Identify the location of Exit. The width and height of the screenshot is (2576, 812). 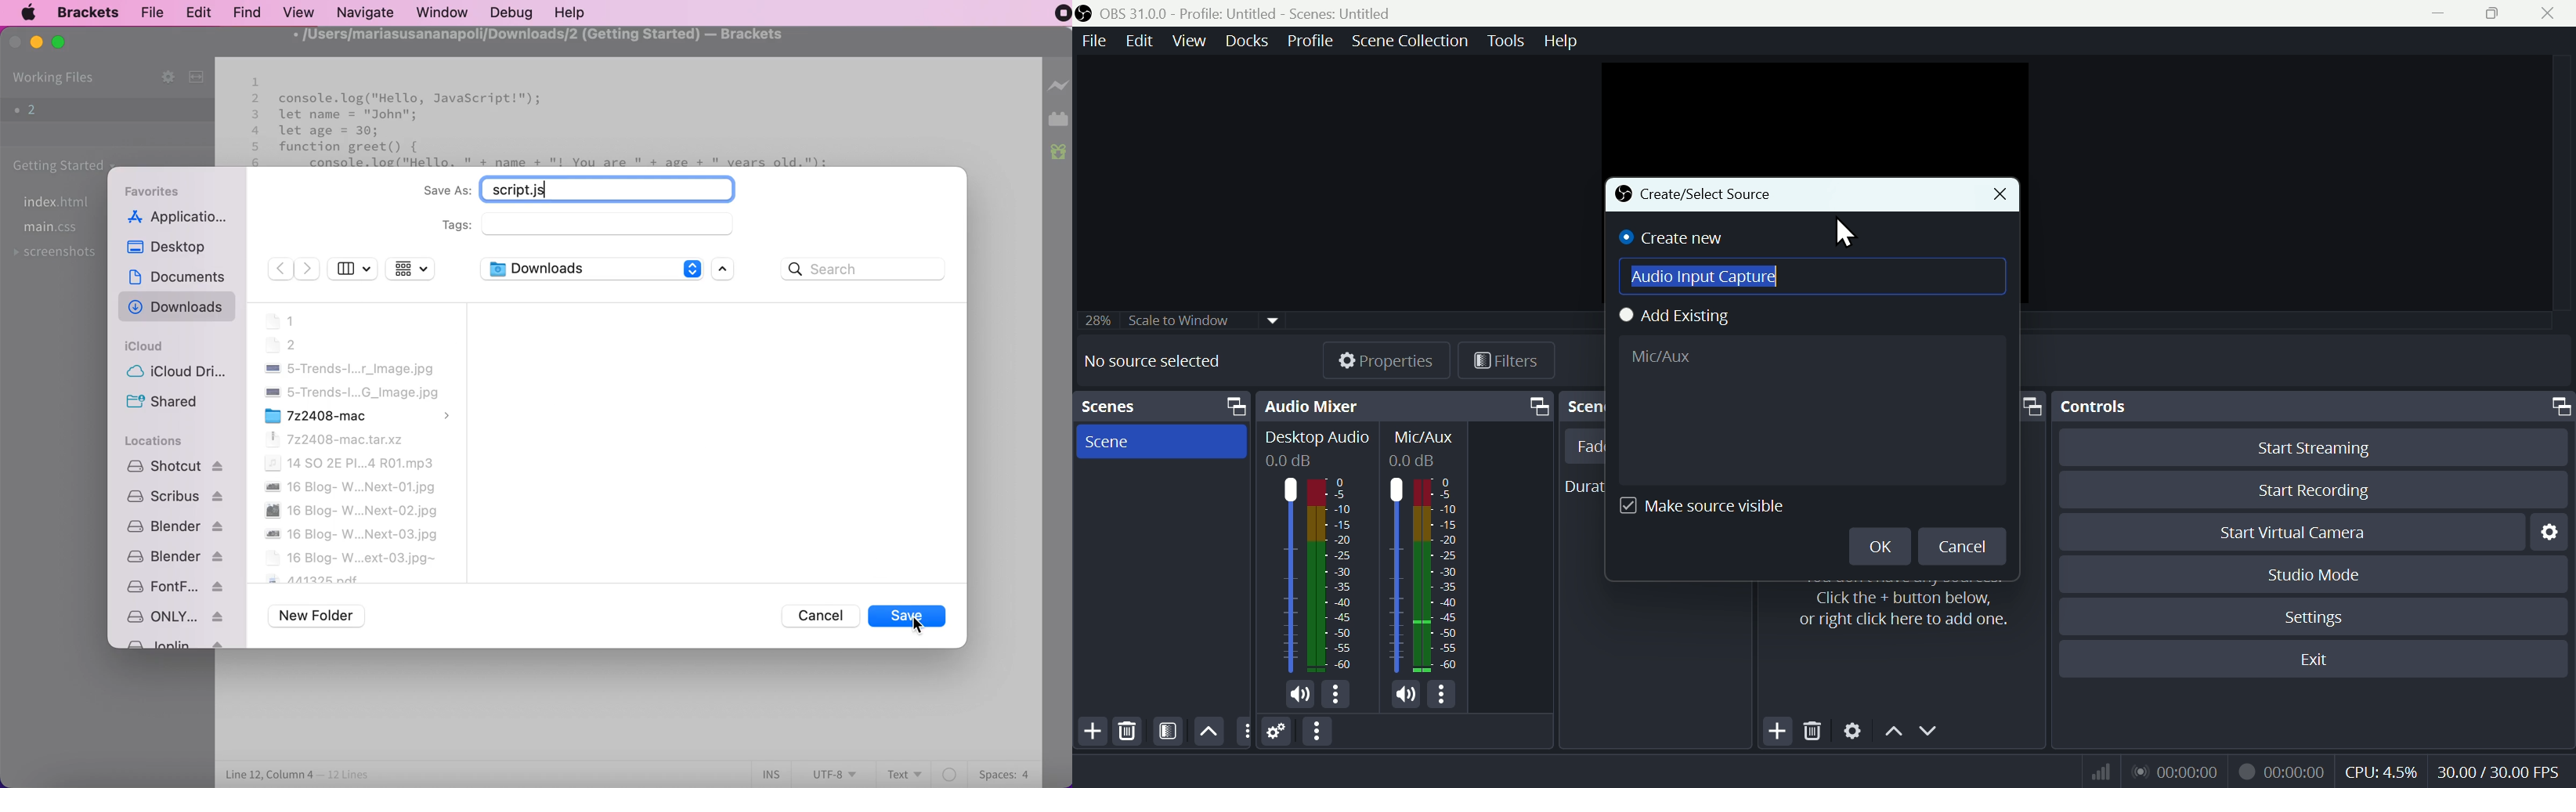
(2323, 660).